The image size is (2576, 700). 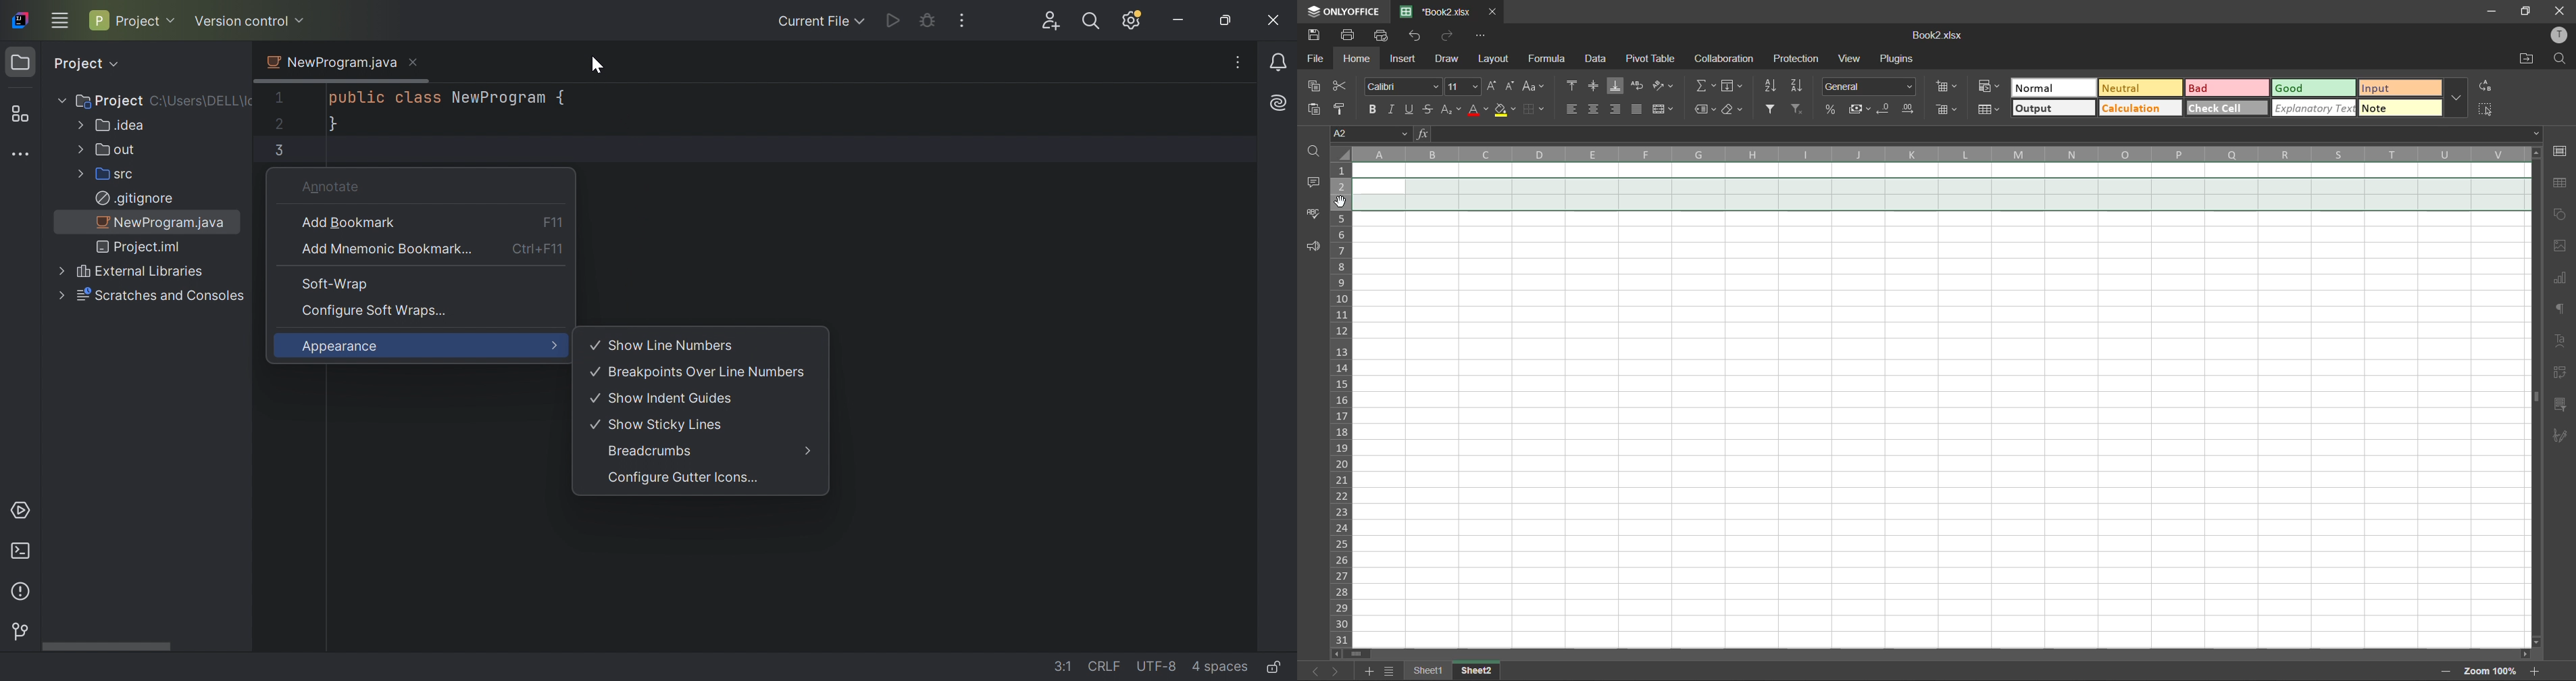 I want to click on fill color, so click(x=1504, y=111).